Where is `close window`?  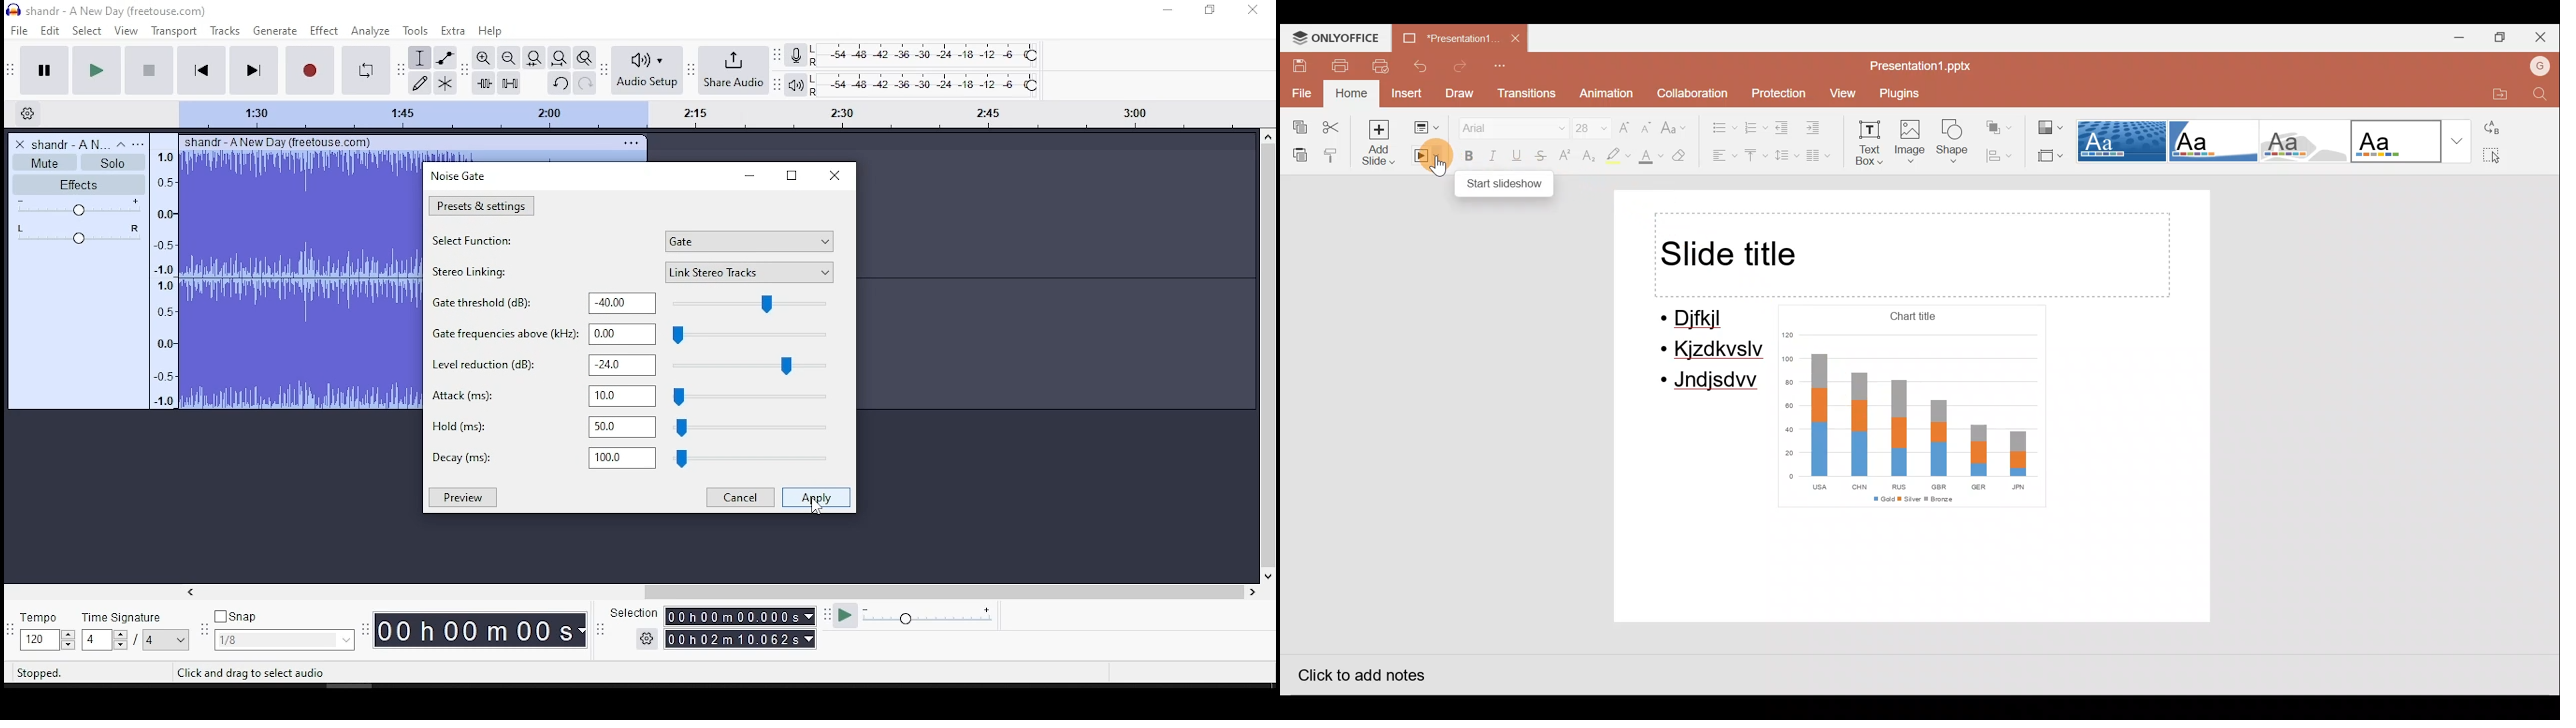 close window is located at coordinates (1255, 11).